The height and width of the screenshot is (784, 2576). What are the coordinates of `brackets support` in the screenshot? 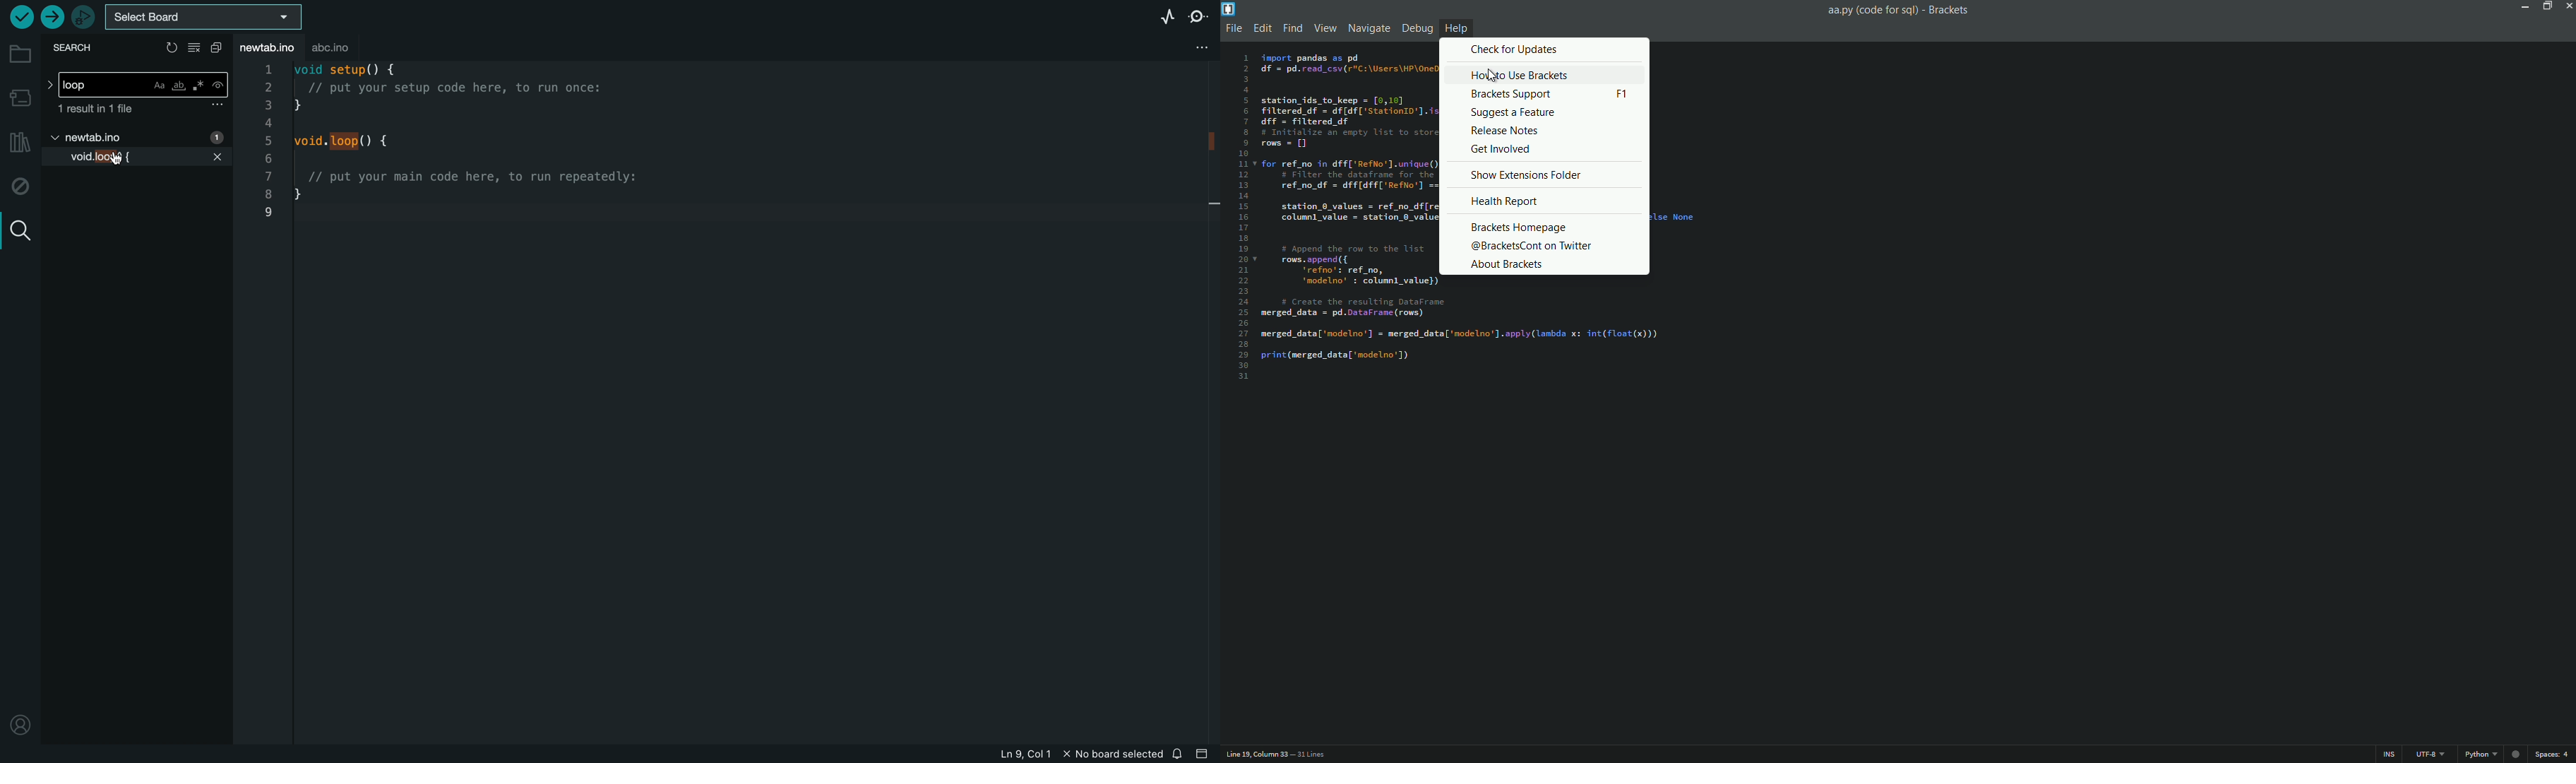 It's located at (1549, 95).